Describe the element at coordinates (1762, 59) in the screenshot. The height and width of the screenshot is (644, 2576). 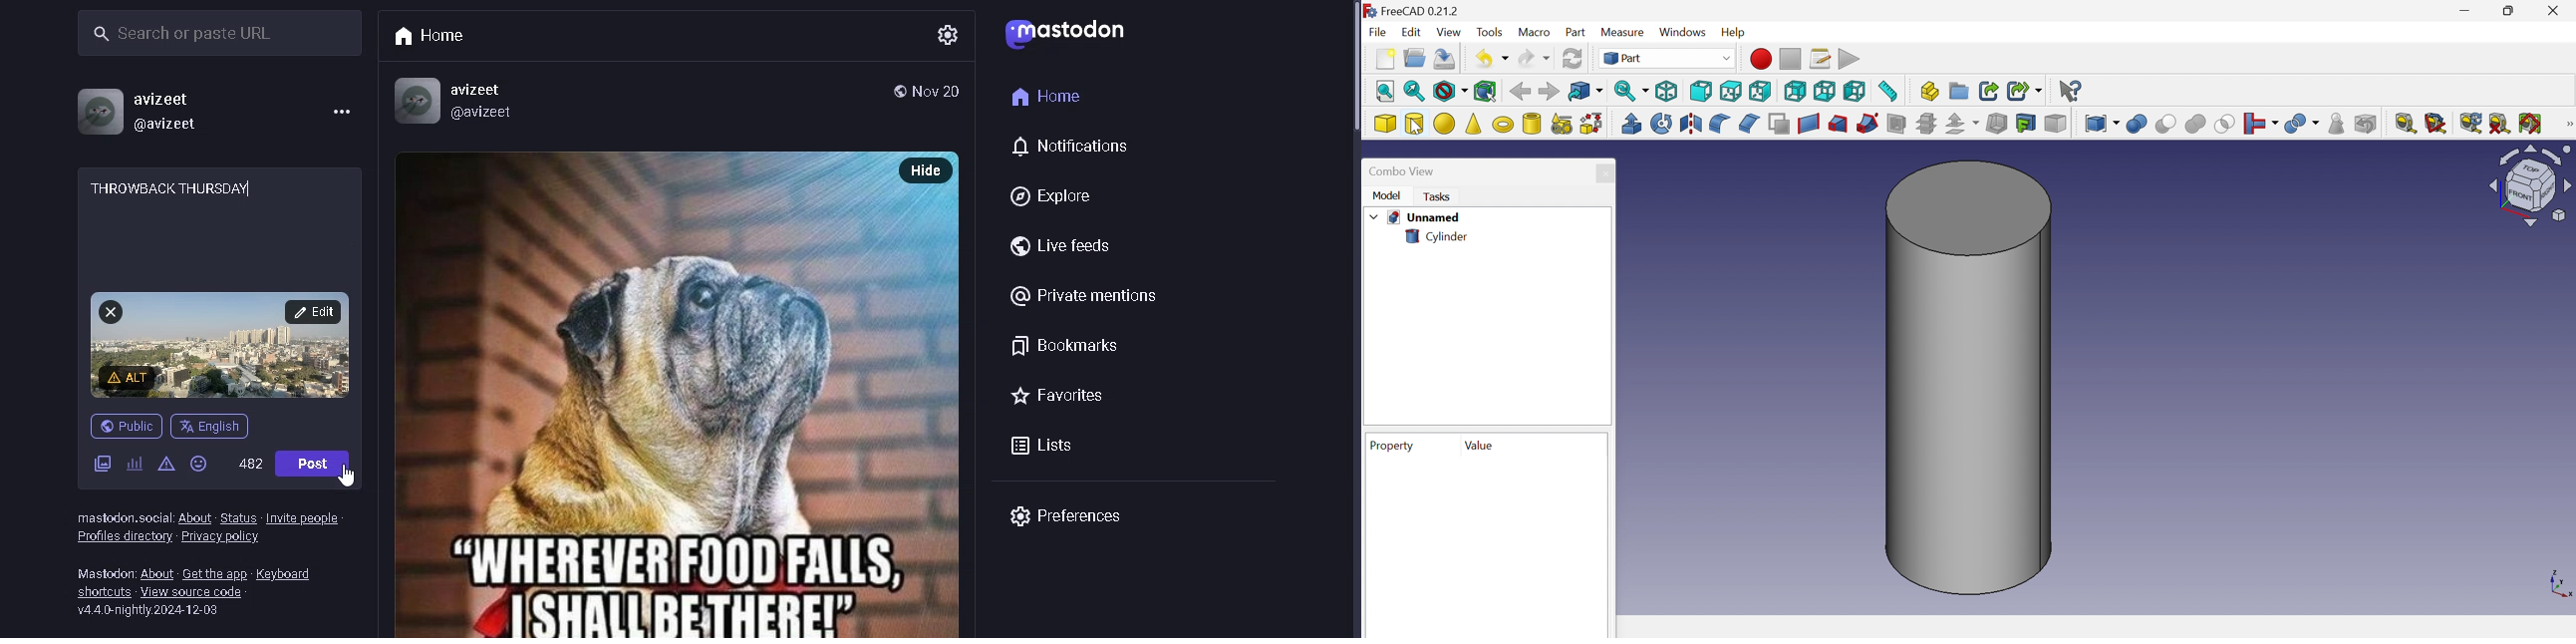
I see `Macro recording` at that location.